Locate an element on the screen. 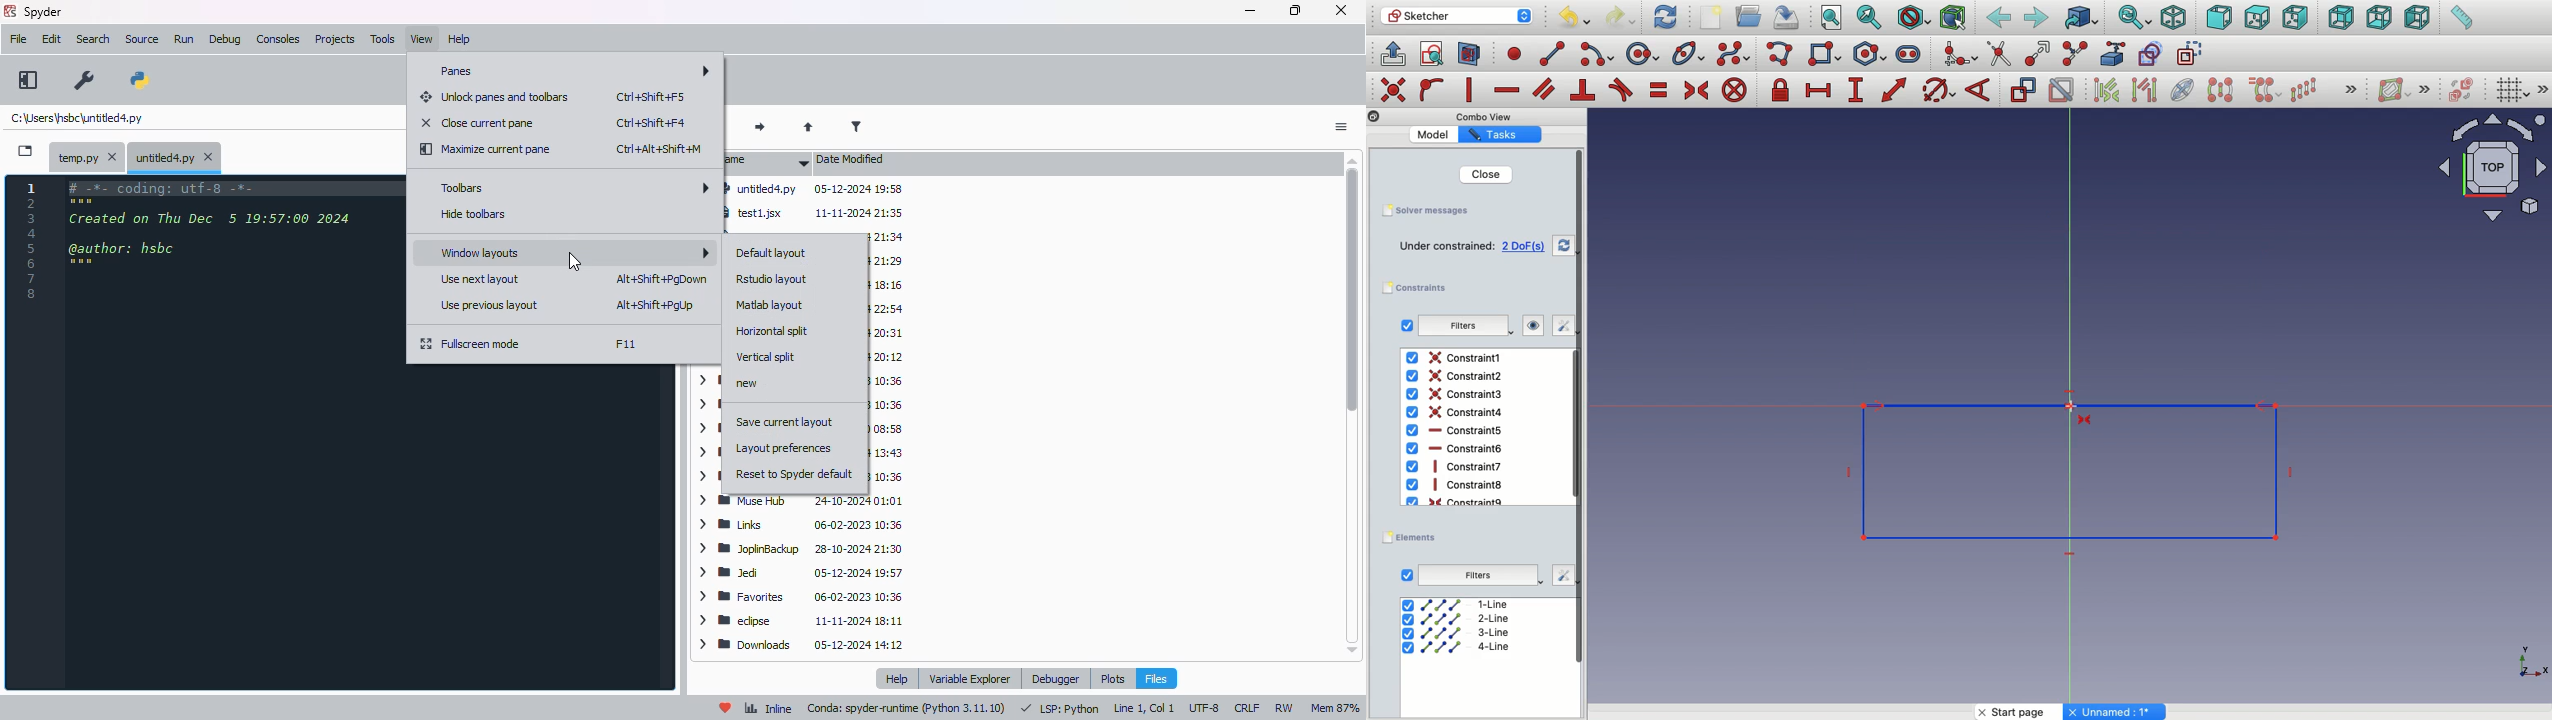 The height and width of the screenshot is (728, 2576). matlab layout is located at coordinates (771, 304).